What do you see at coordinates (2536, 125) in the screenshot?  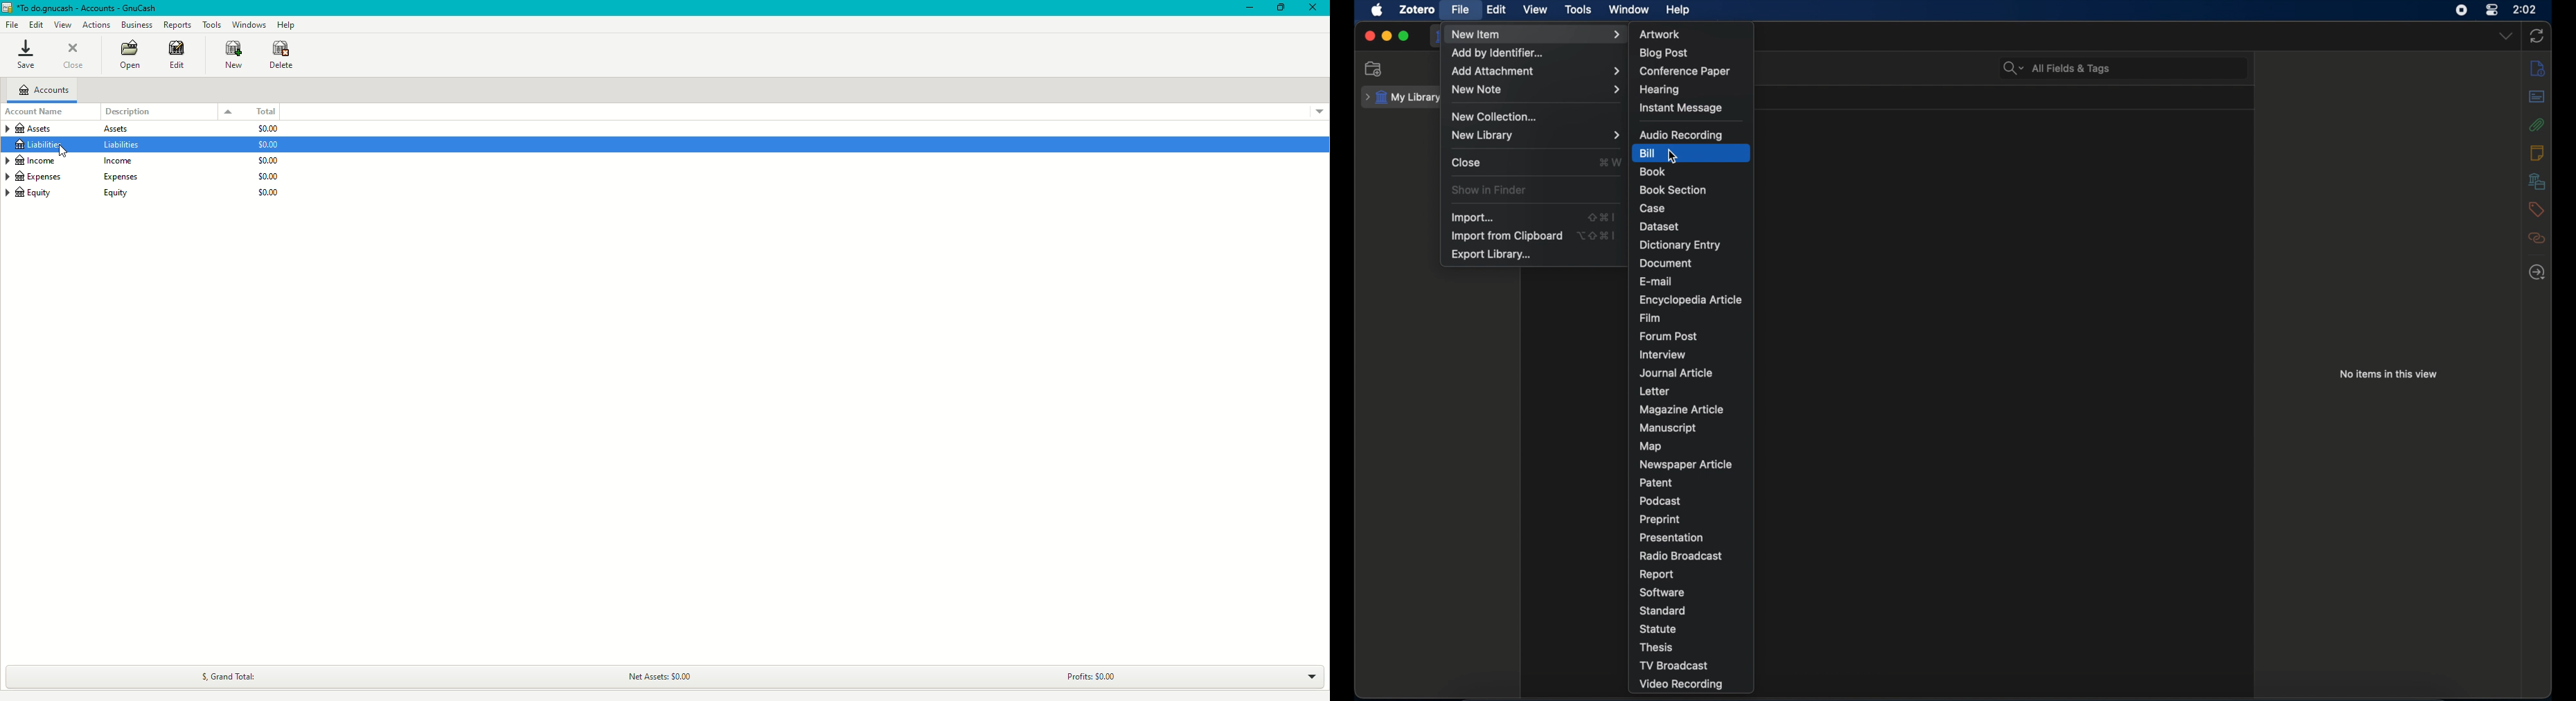 I see `attachments` at bounding box center [2536, 125].